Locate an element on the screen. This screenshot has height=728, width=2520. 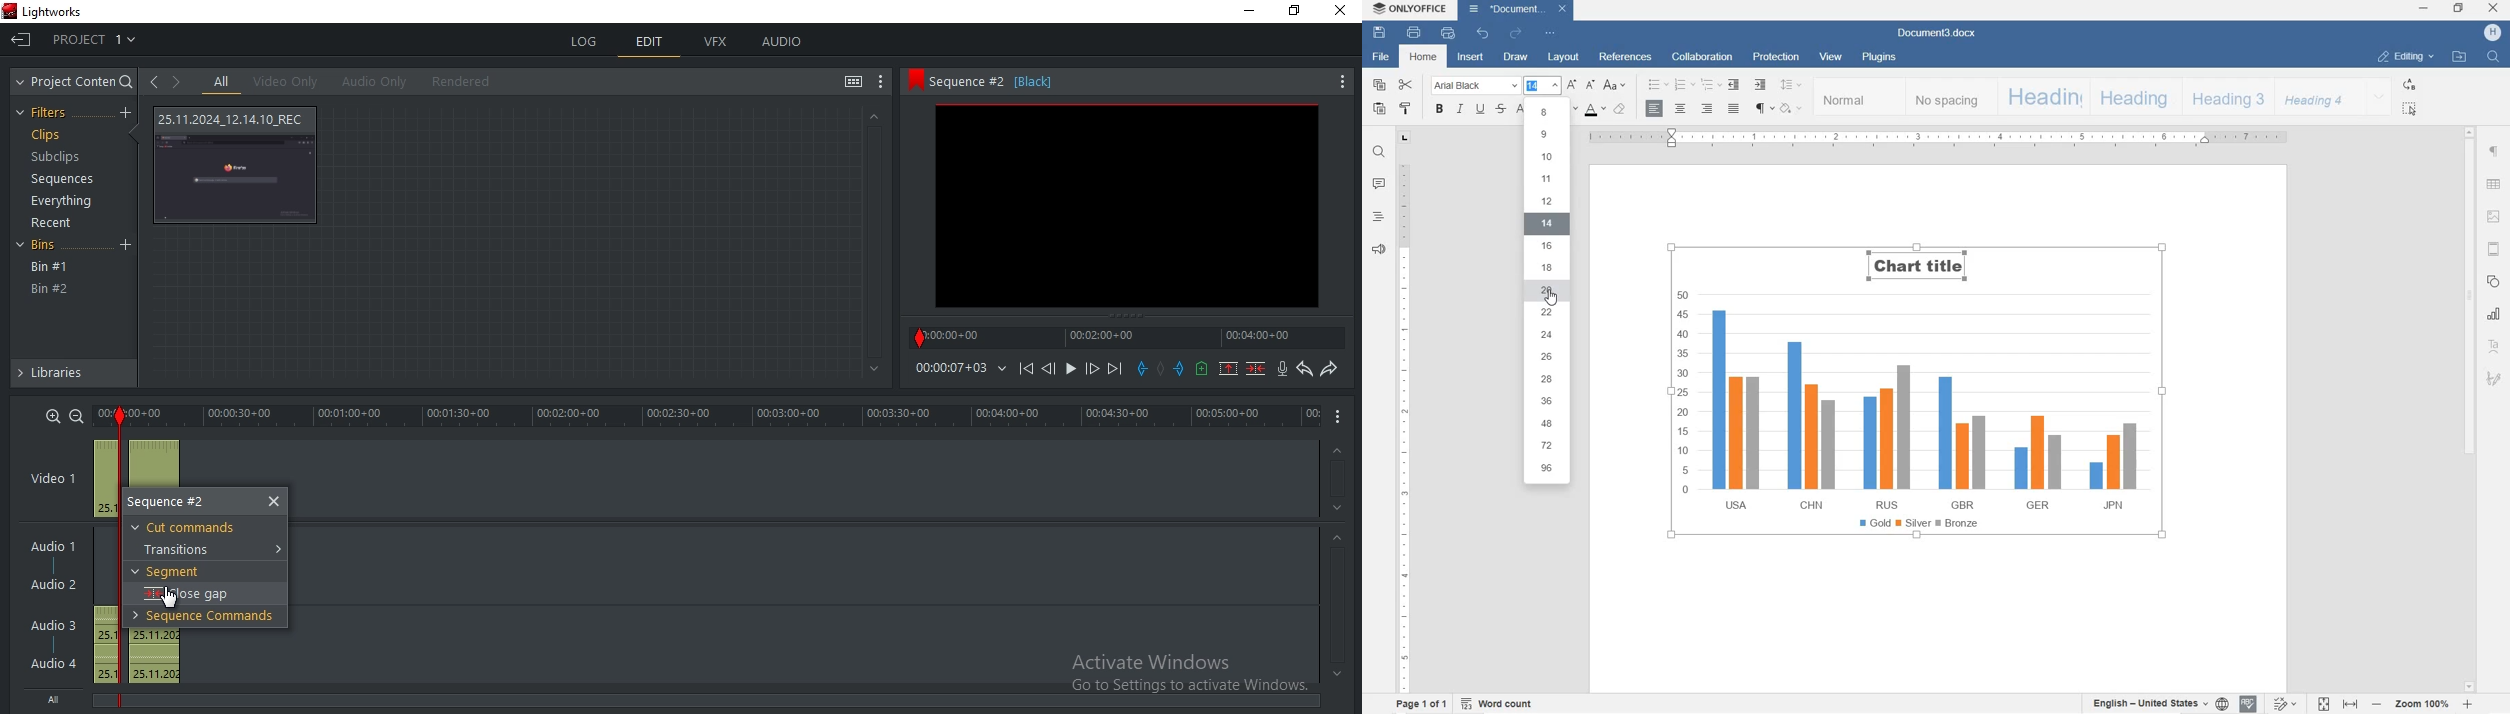
ONLYOFFICE is located at coordinates (1410, 9).